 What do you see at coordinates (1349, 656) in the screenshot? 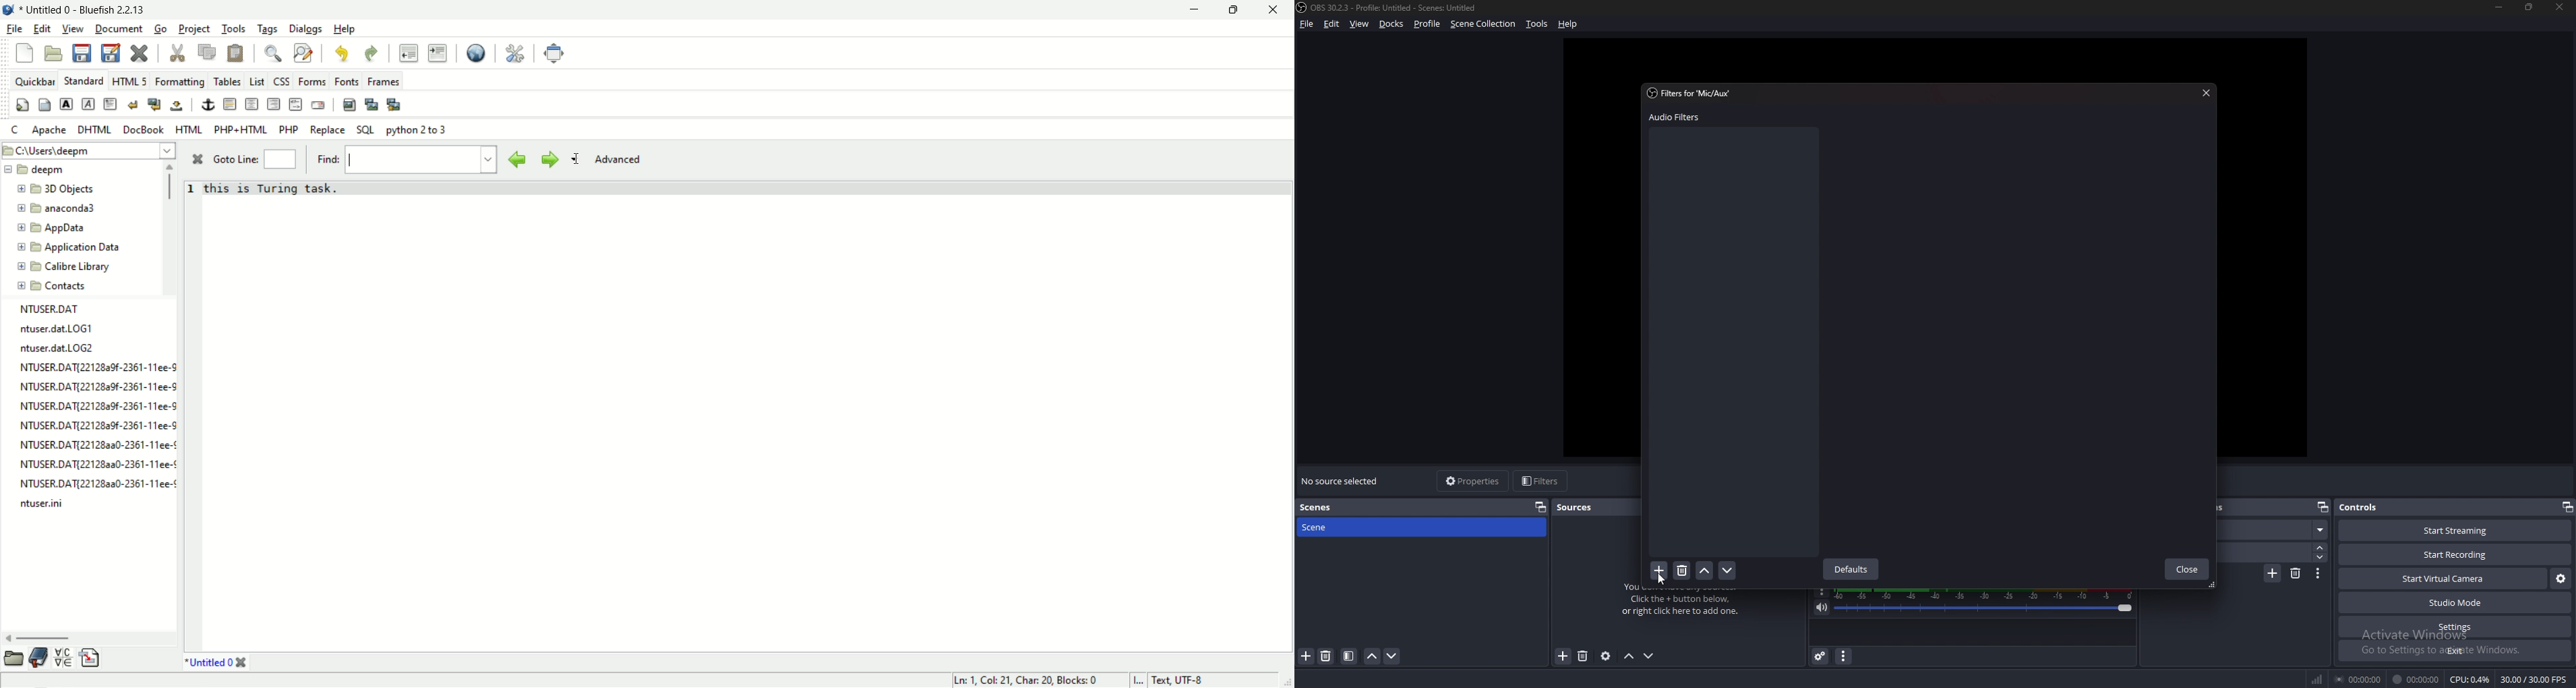
I see `filter` at bounding box center [1349, 656].